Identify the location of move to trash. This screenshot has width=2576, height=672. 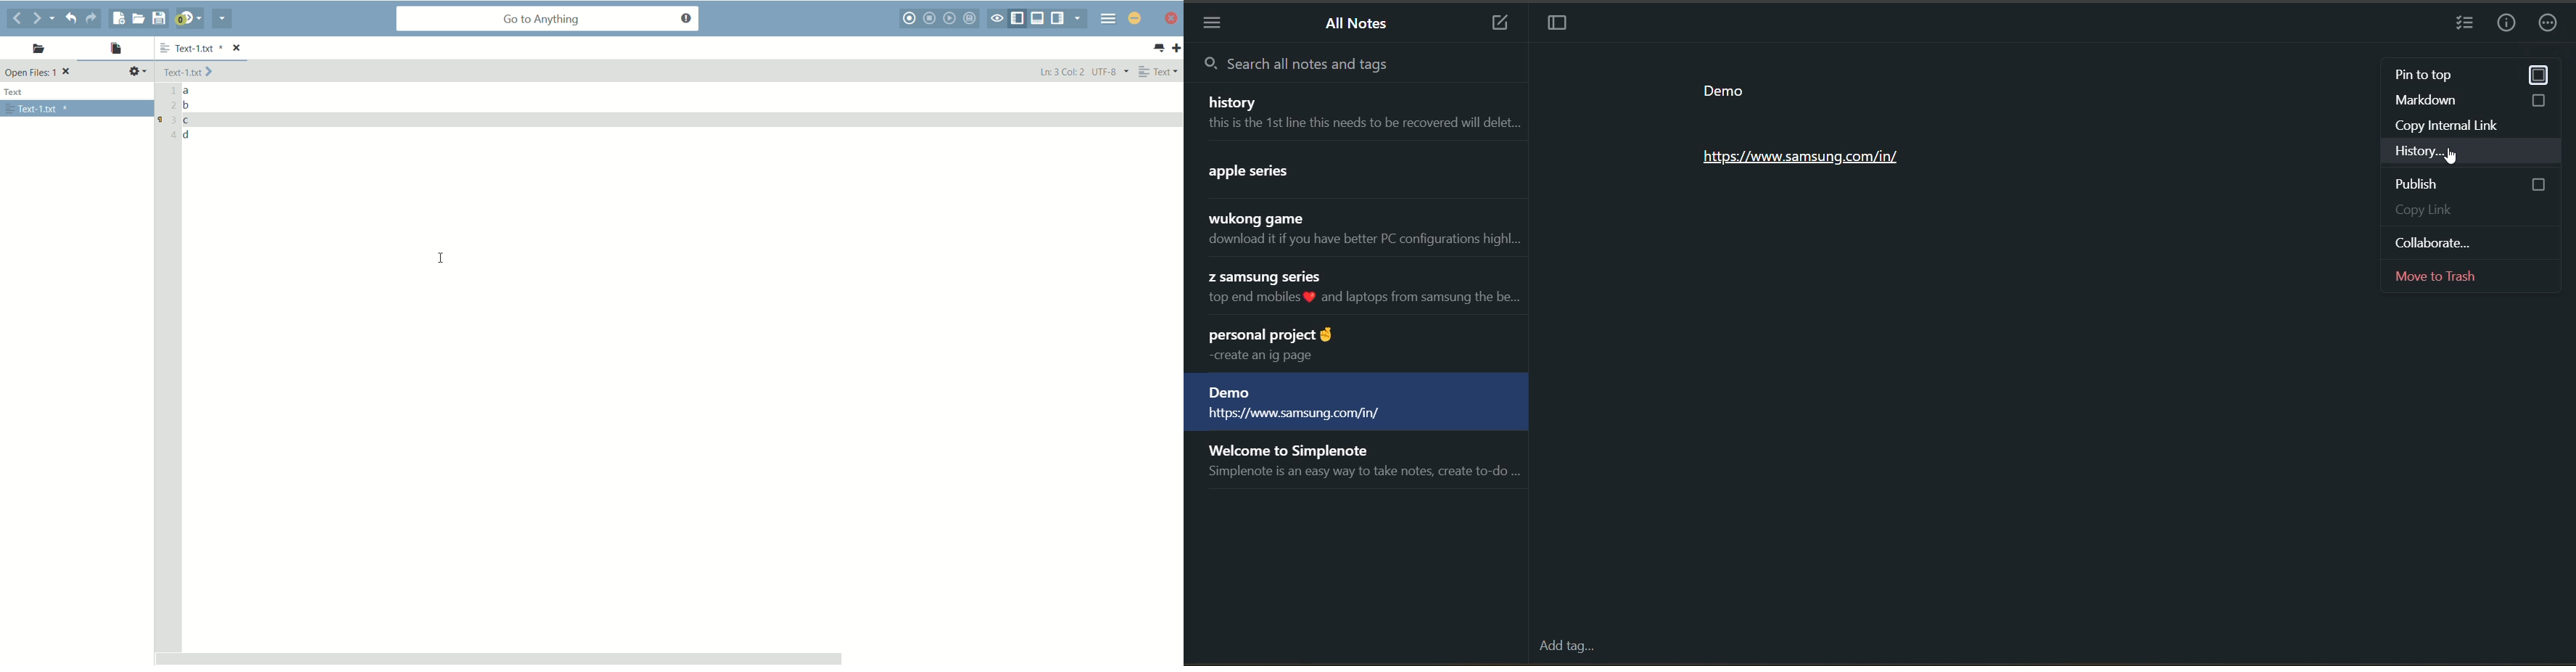
(2472, 274).